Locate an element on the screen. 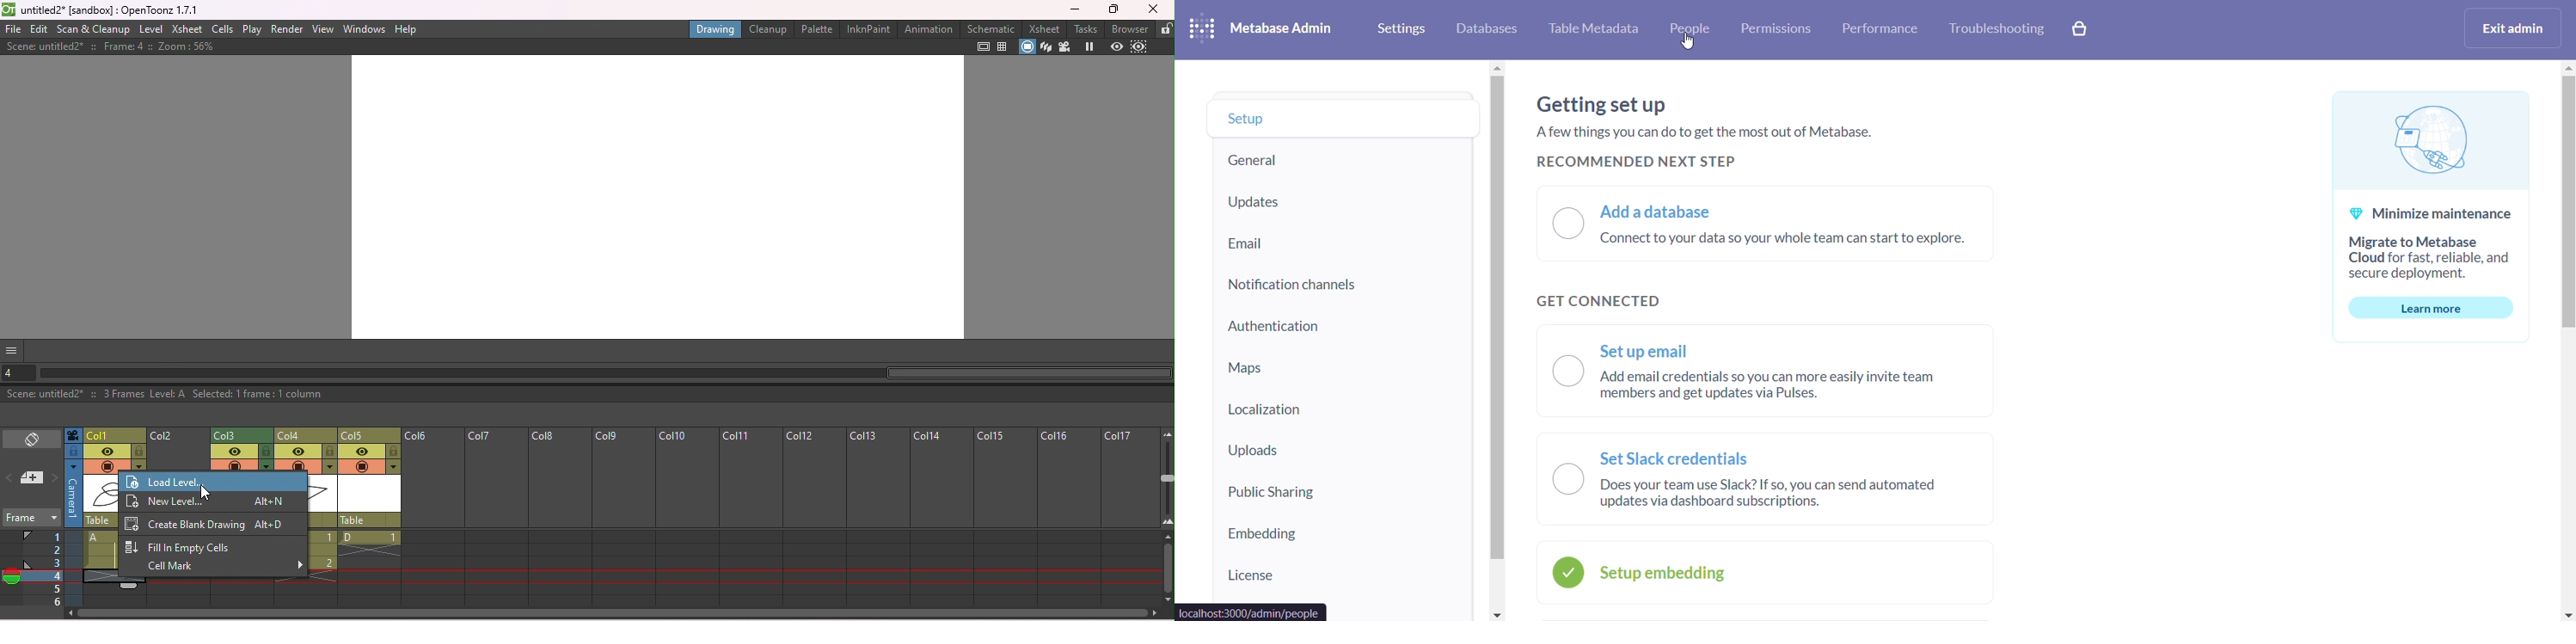  Zoom in is located at coordinates (1167, 525).